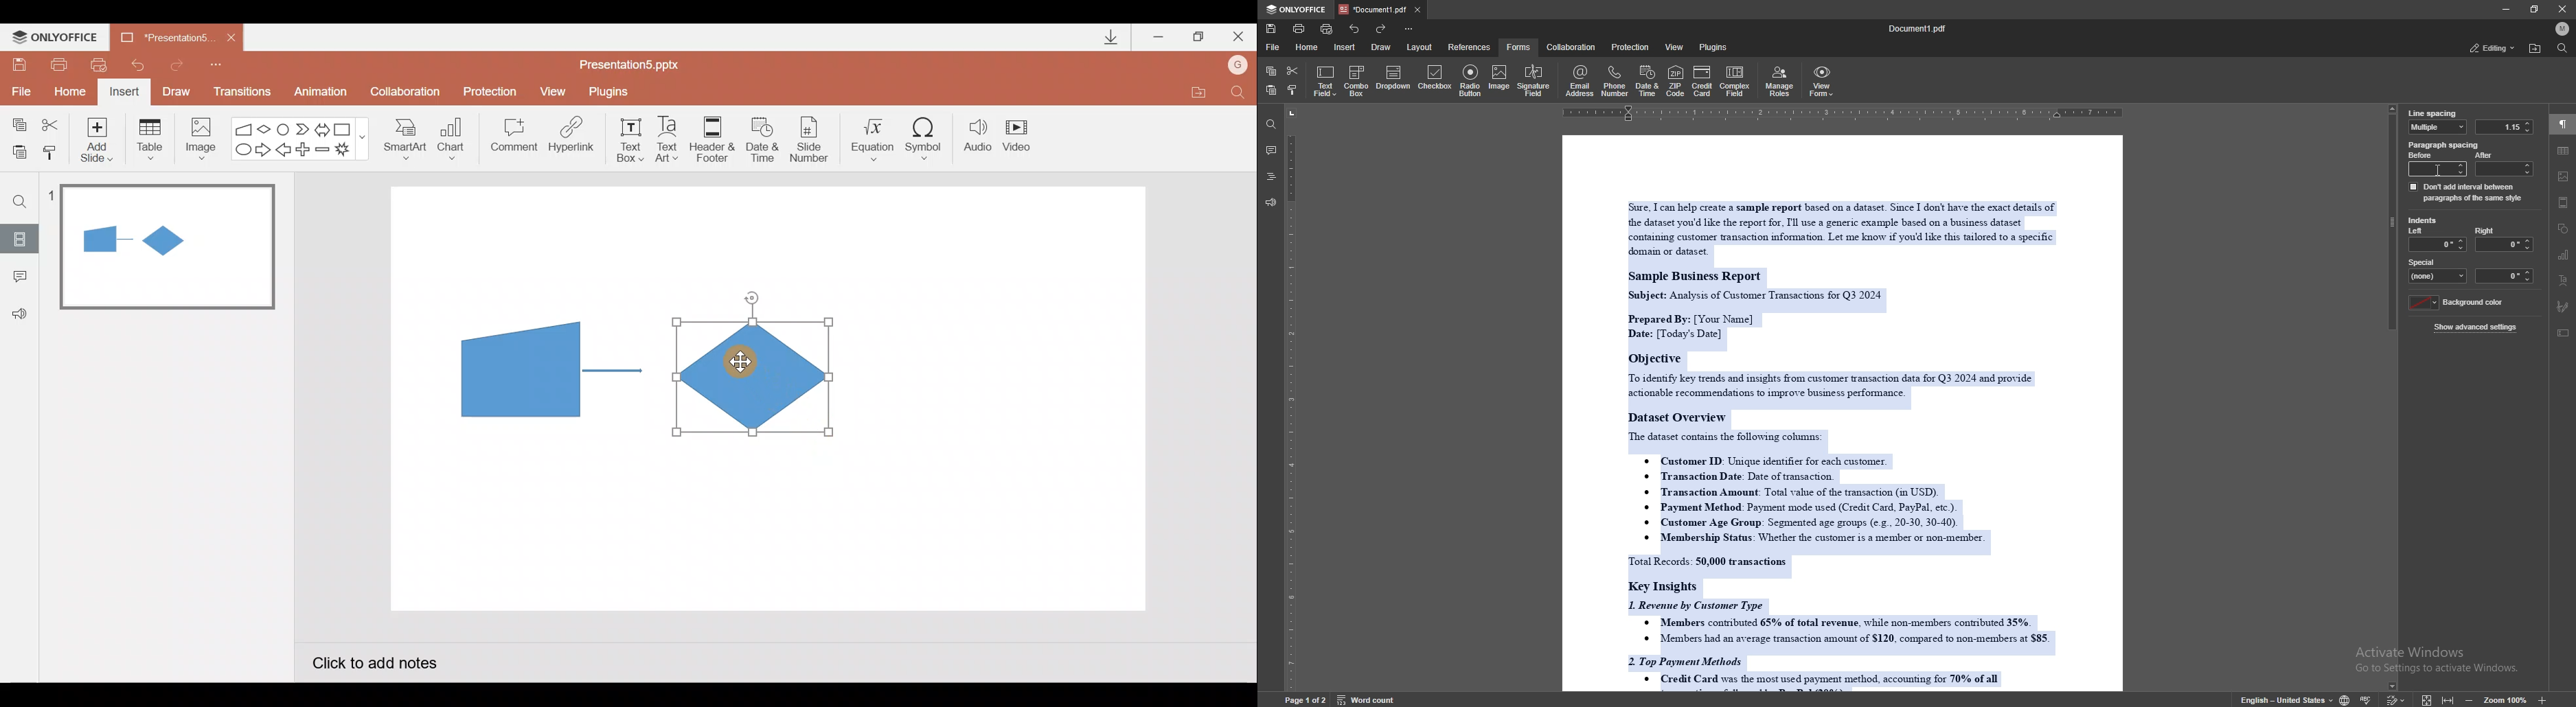 Image resolution: width=2576 pixels, height=728 pixels. Describe the element at coordinates (1022, 137) in the screenshot. I see `Video` at that location.